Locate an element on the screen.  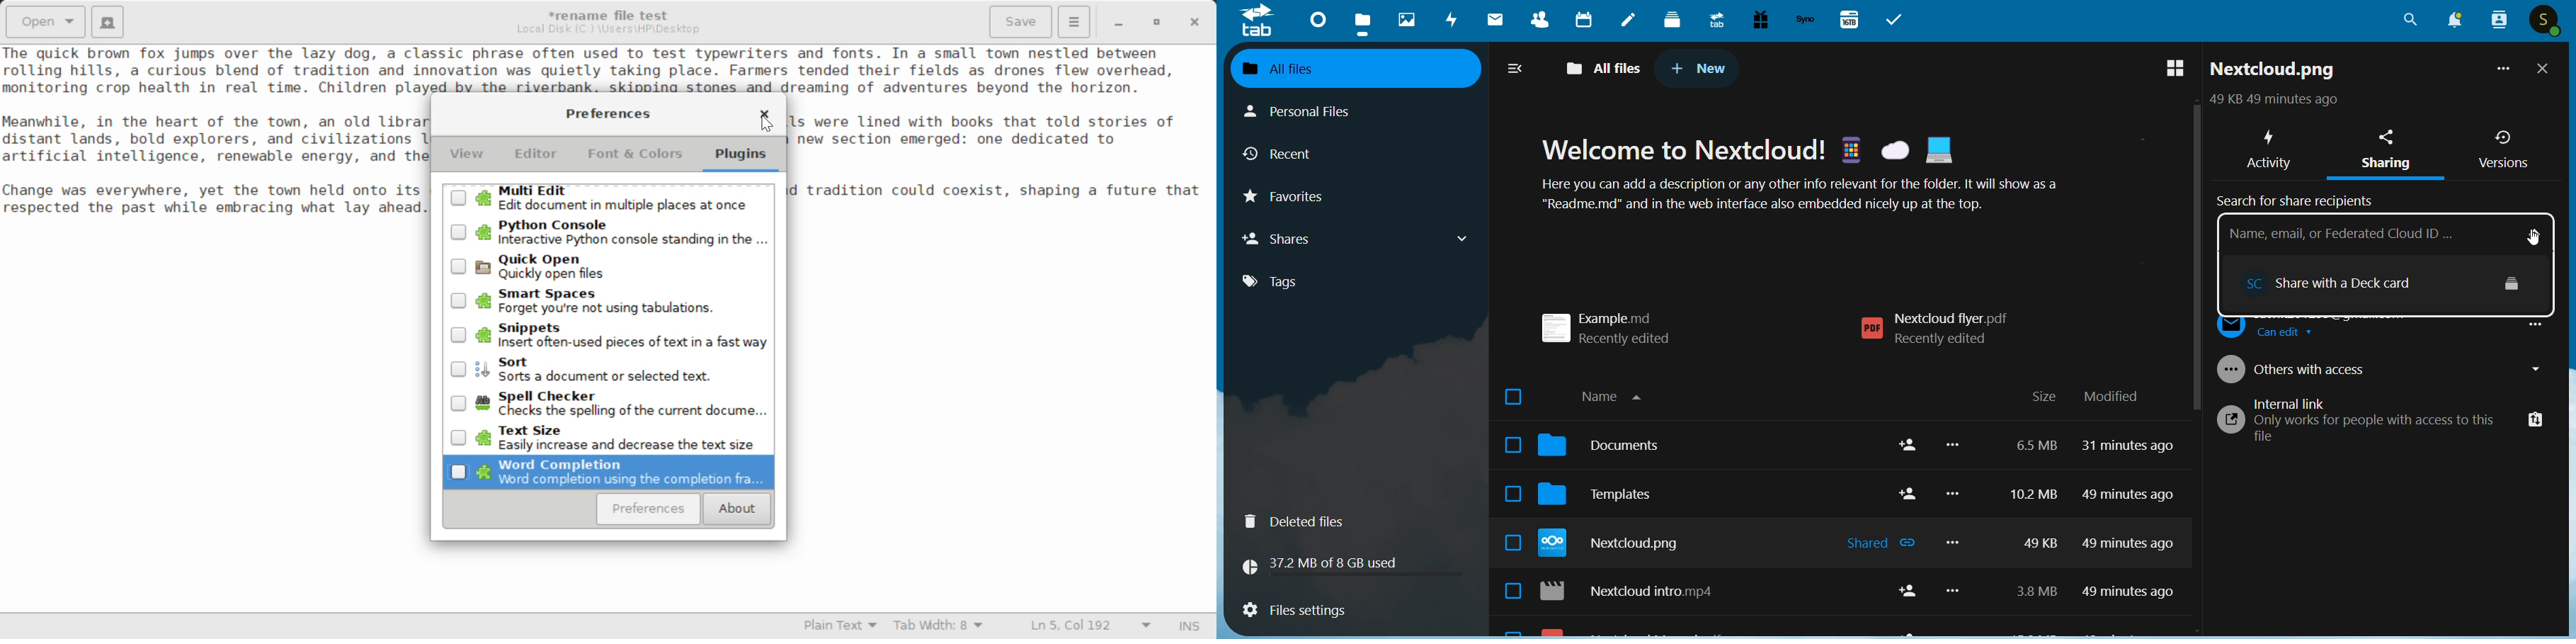
file size  is located at coordinates (2030, 523).